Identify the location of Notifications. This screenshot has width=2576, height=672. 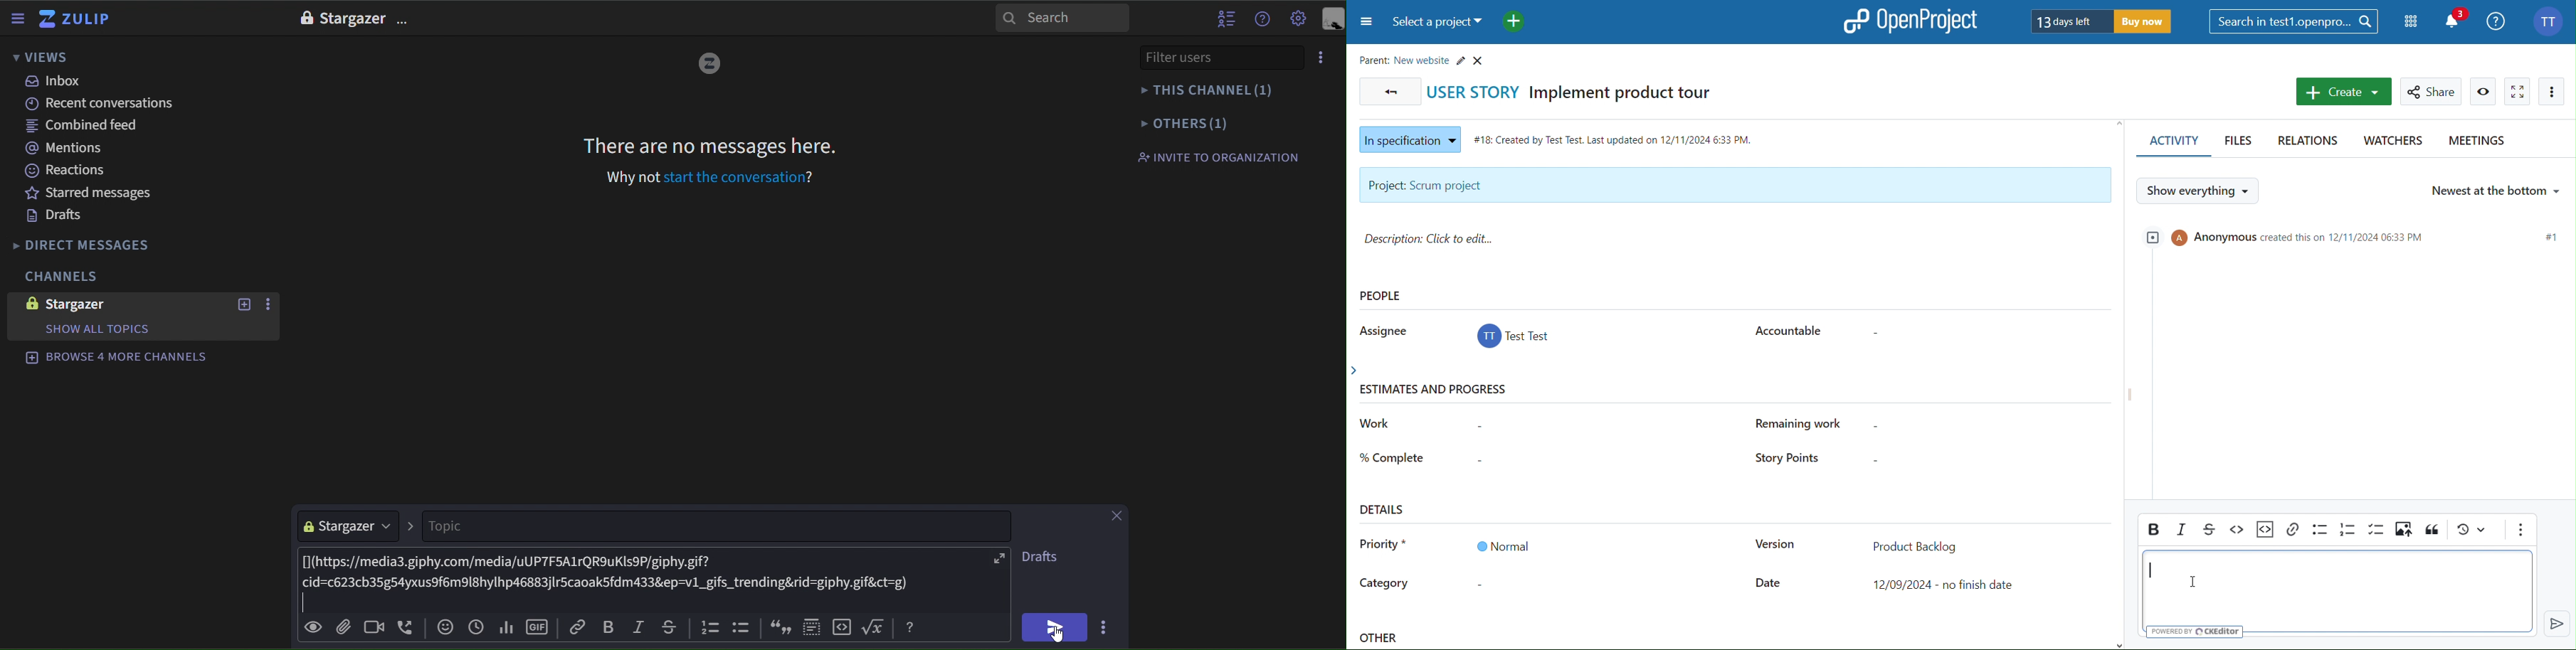
(2456, 20).